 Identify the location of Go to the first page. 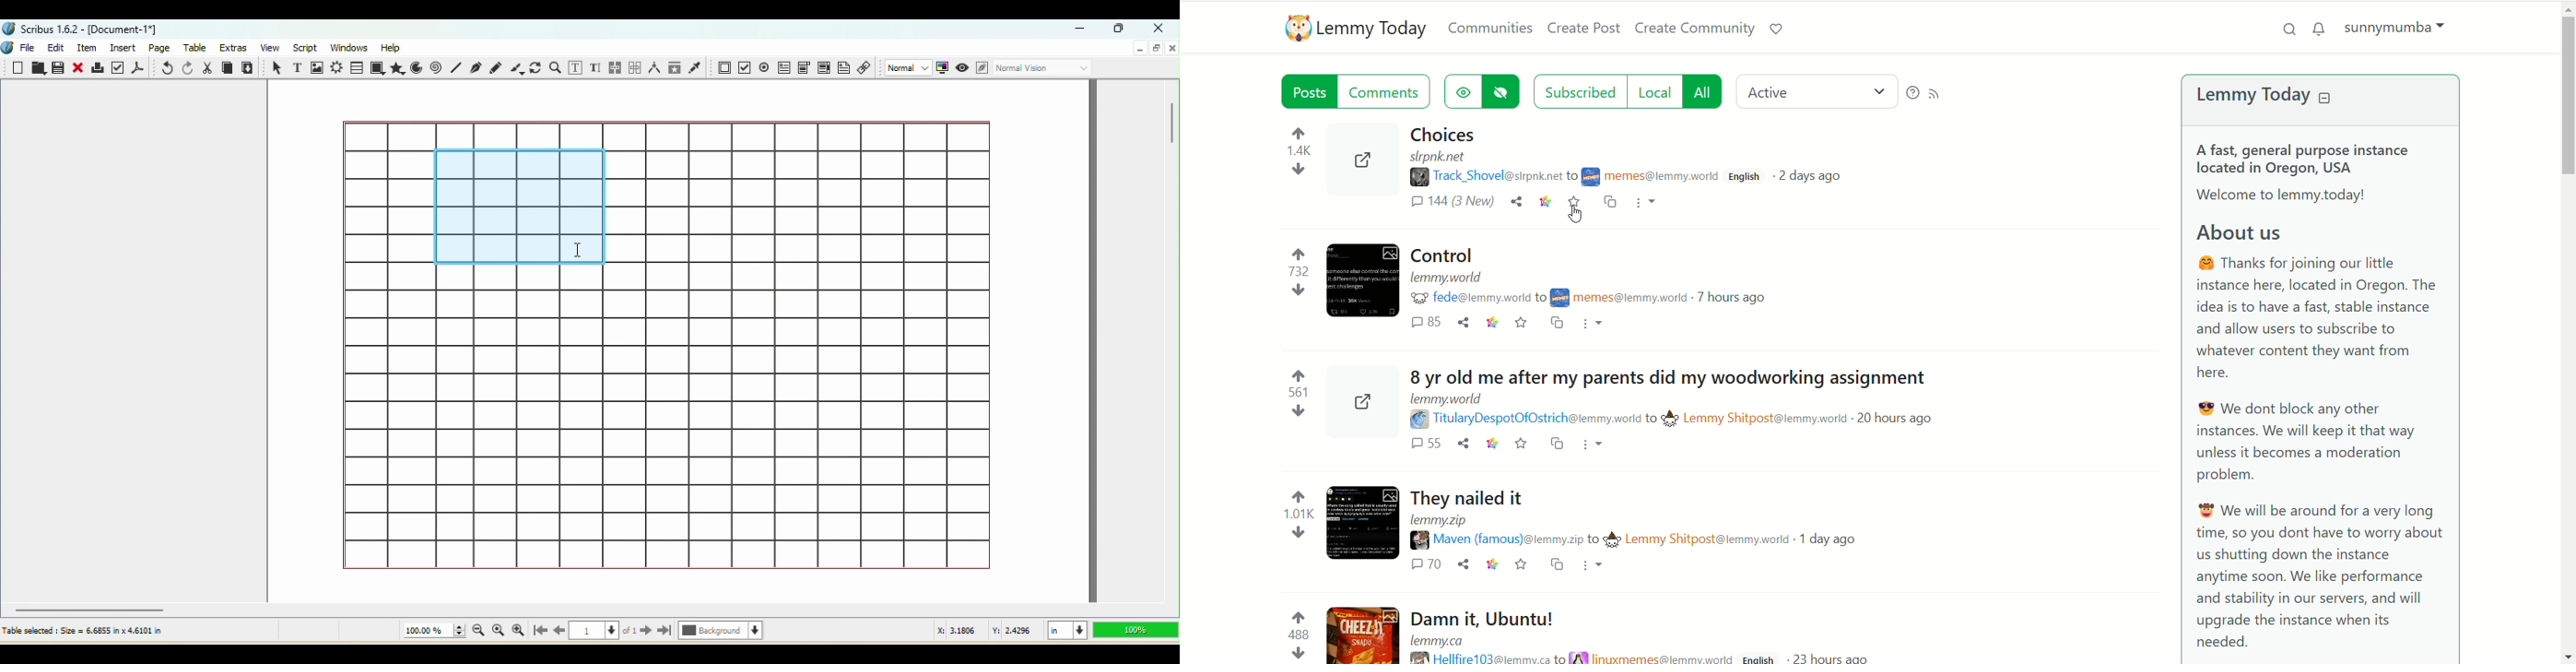
(538, 632).